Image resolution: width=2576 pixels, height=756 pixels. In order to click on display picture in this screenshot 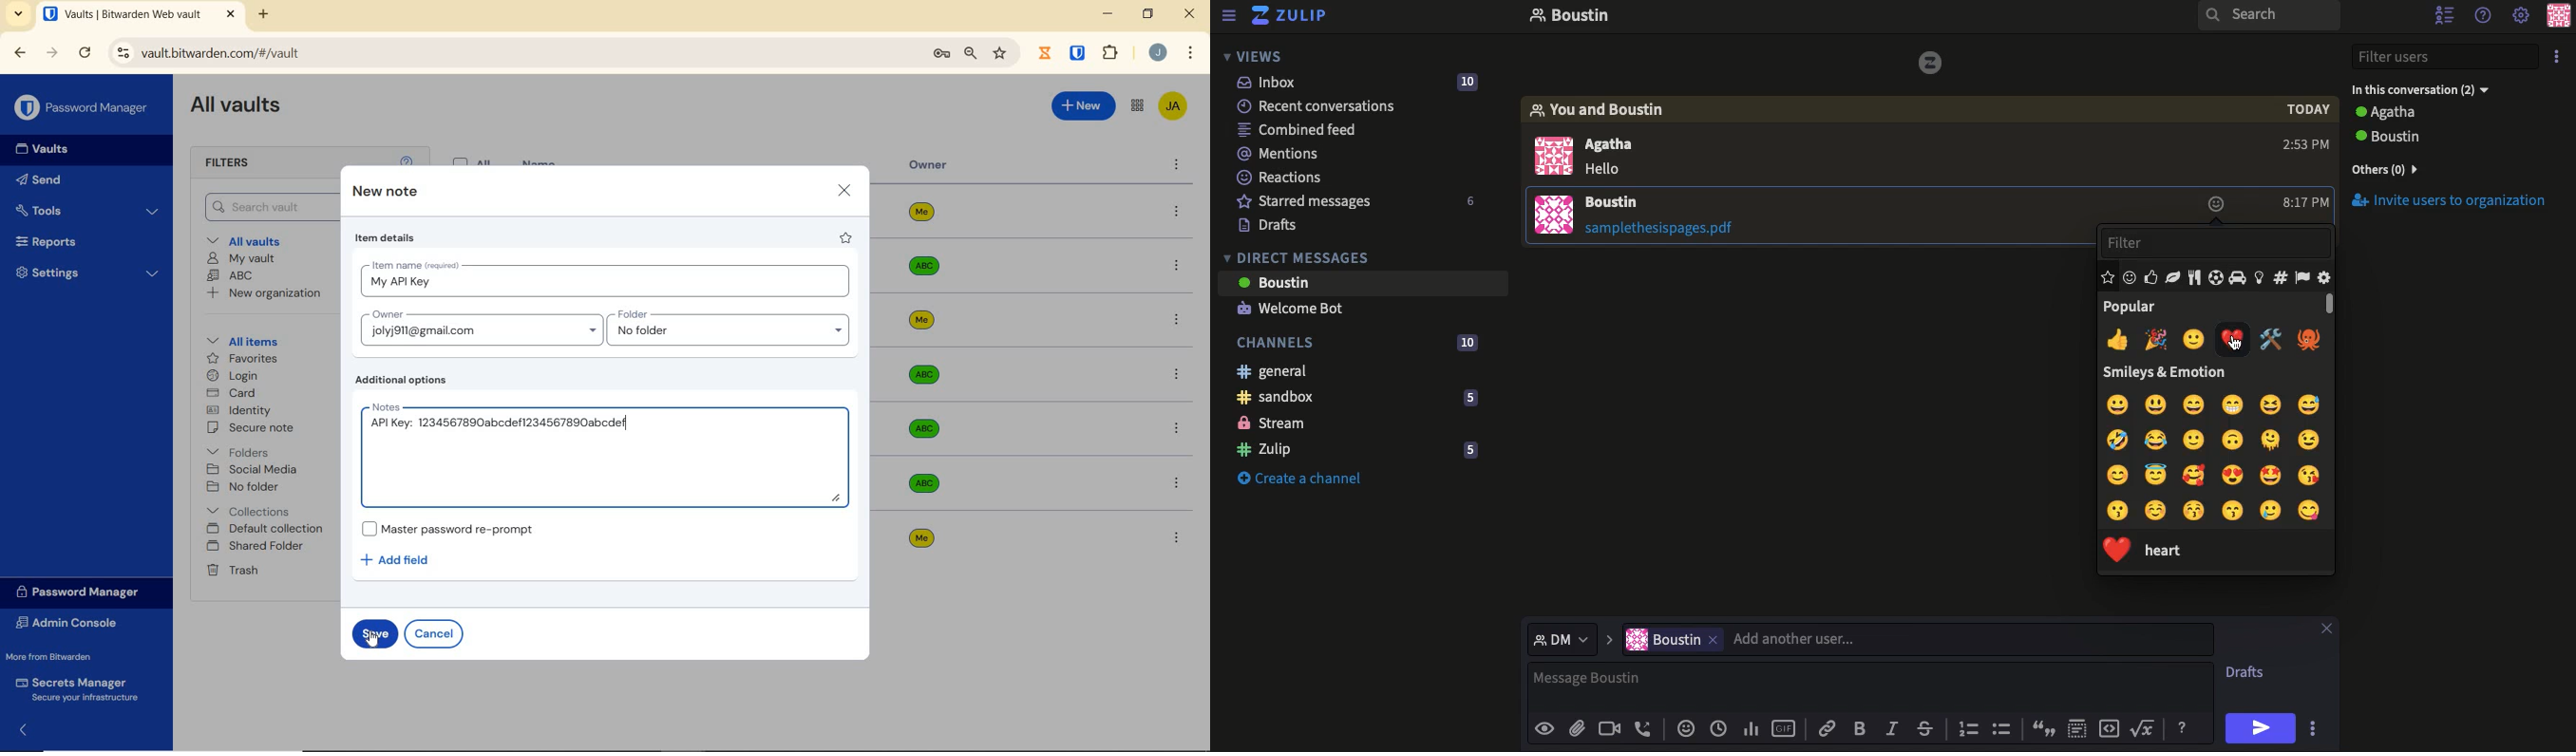, I will do `click(1553, 155)`.